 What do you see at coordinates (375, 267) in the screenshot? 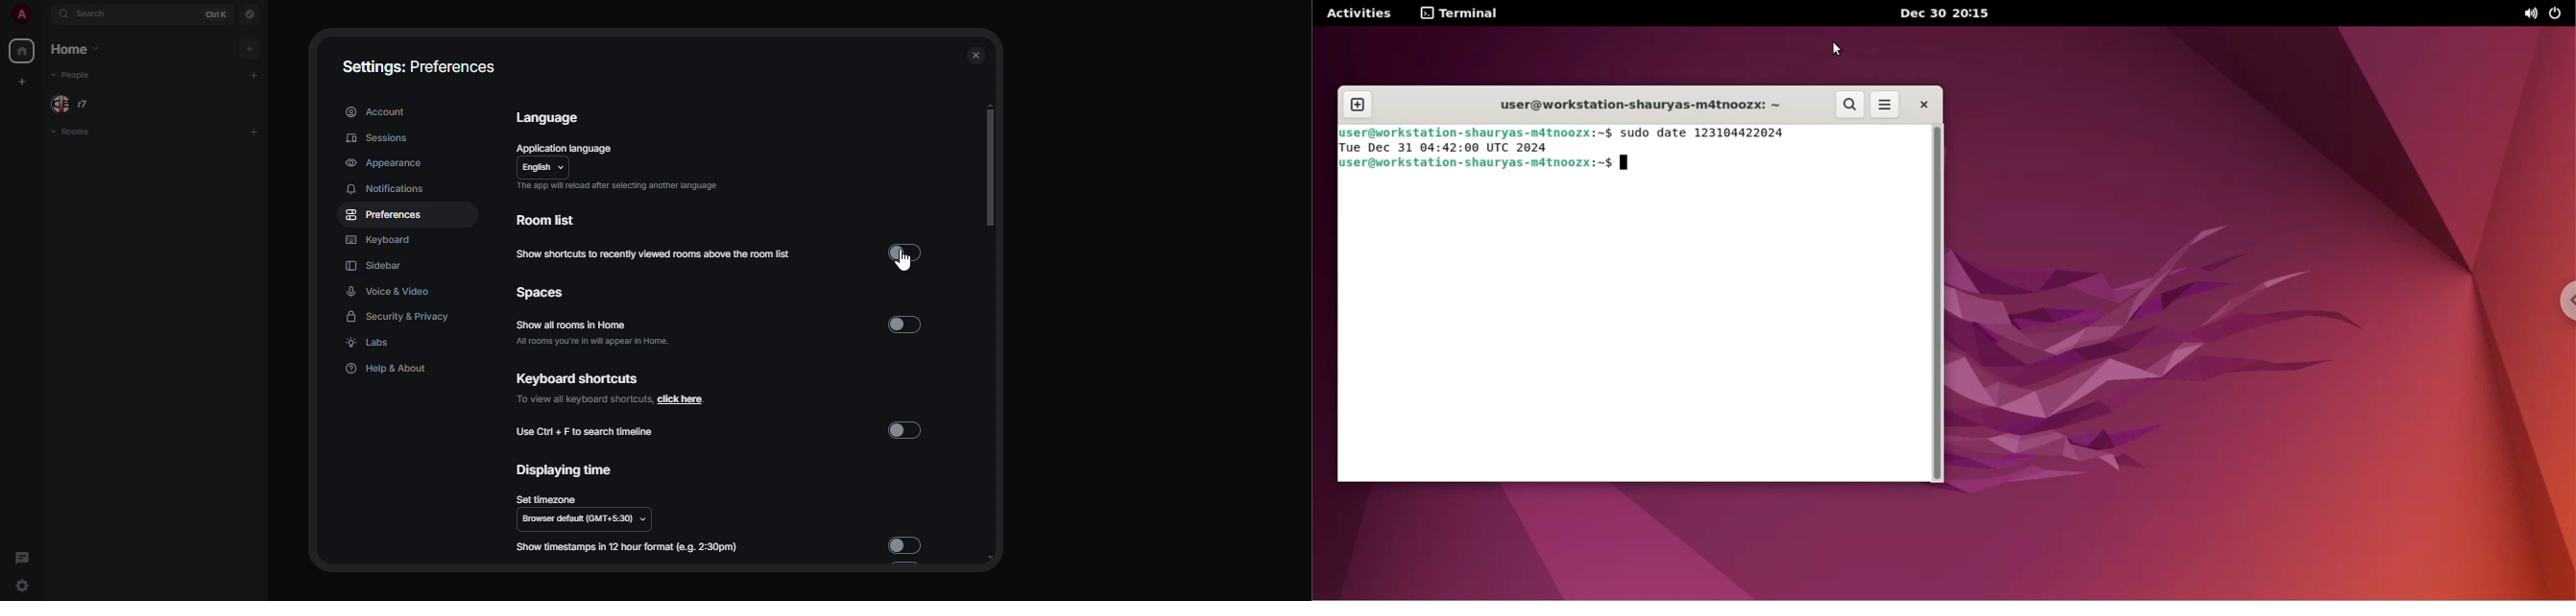
I see `sidebar` at bounding box center [375, 267].